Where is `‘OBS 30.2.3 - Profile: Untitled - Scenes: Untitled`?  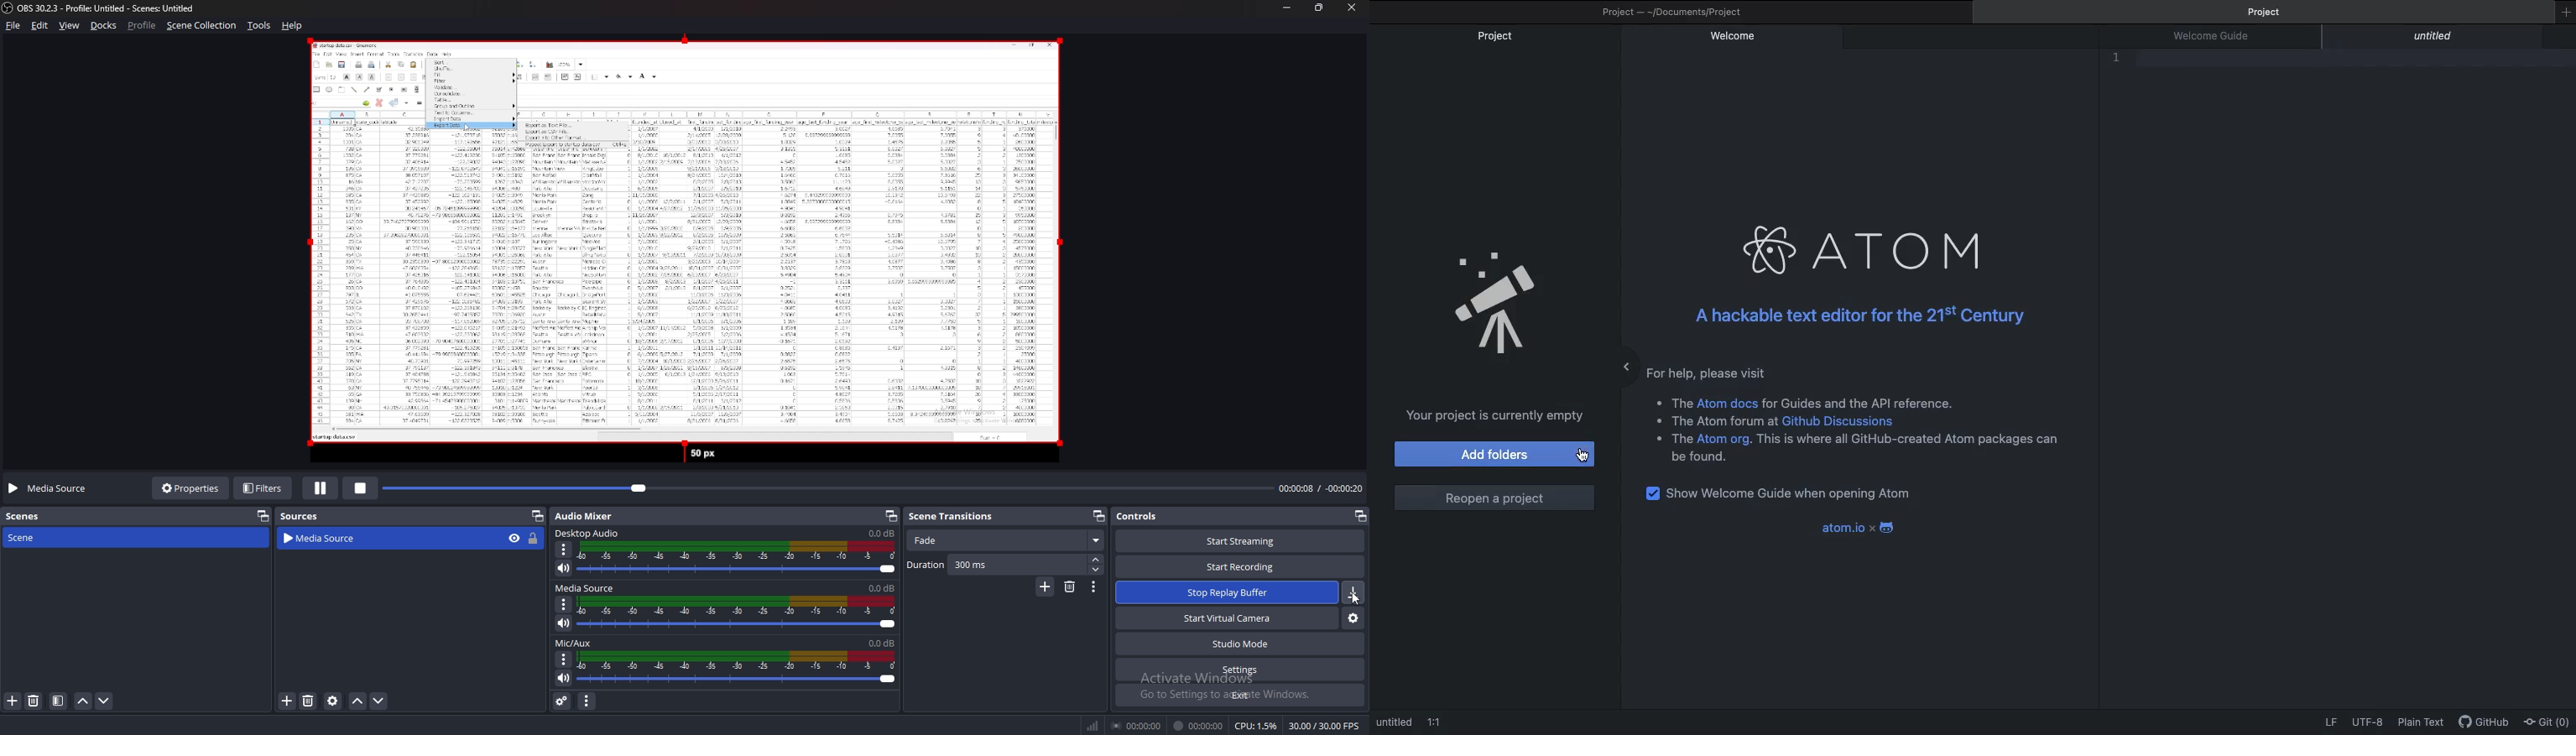 ‘OBS 30.2.3 - Profile: Untitled - Scenes: Untitled is located at coordinates (111, 8).